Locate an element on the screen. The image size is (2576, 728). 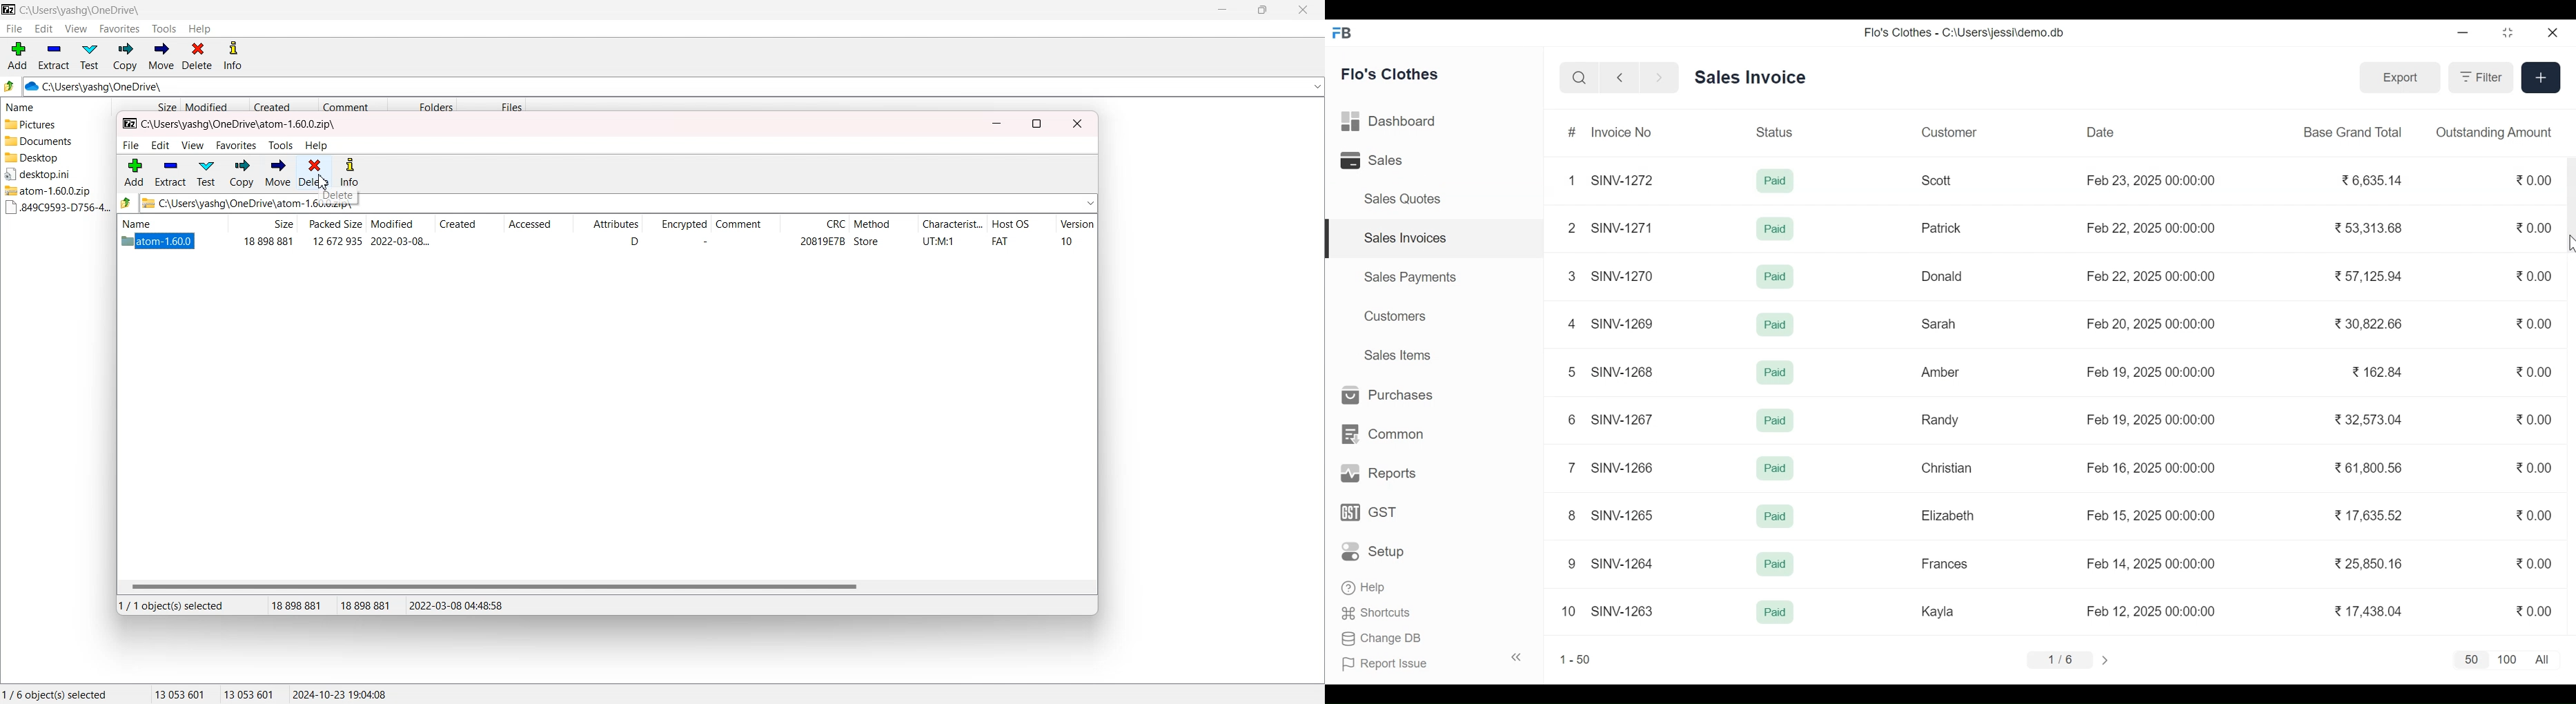
0.00 is located at coordinates (2535, 323).